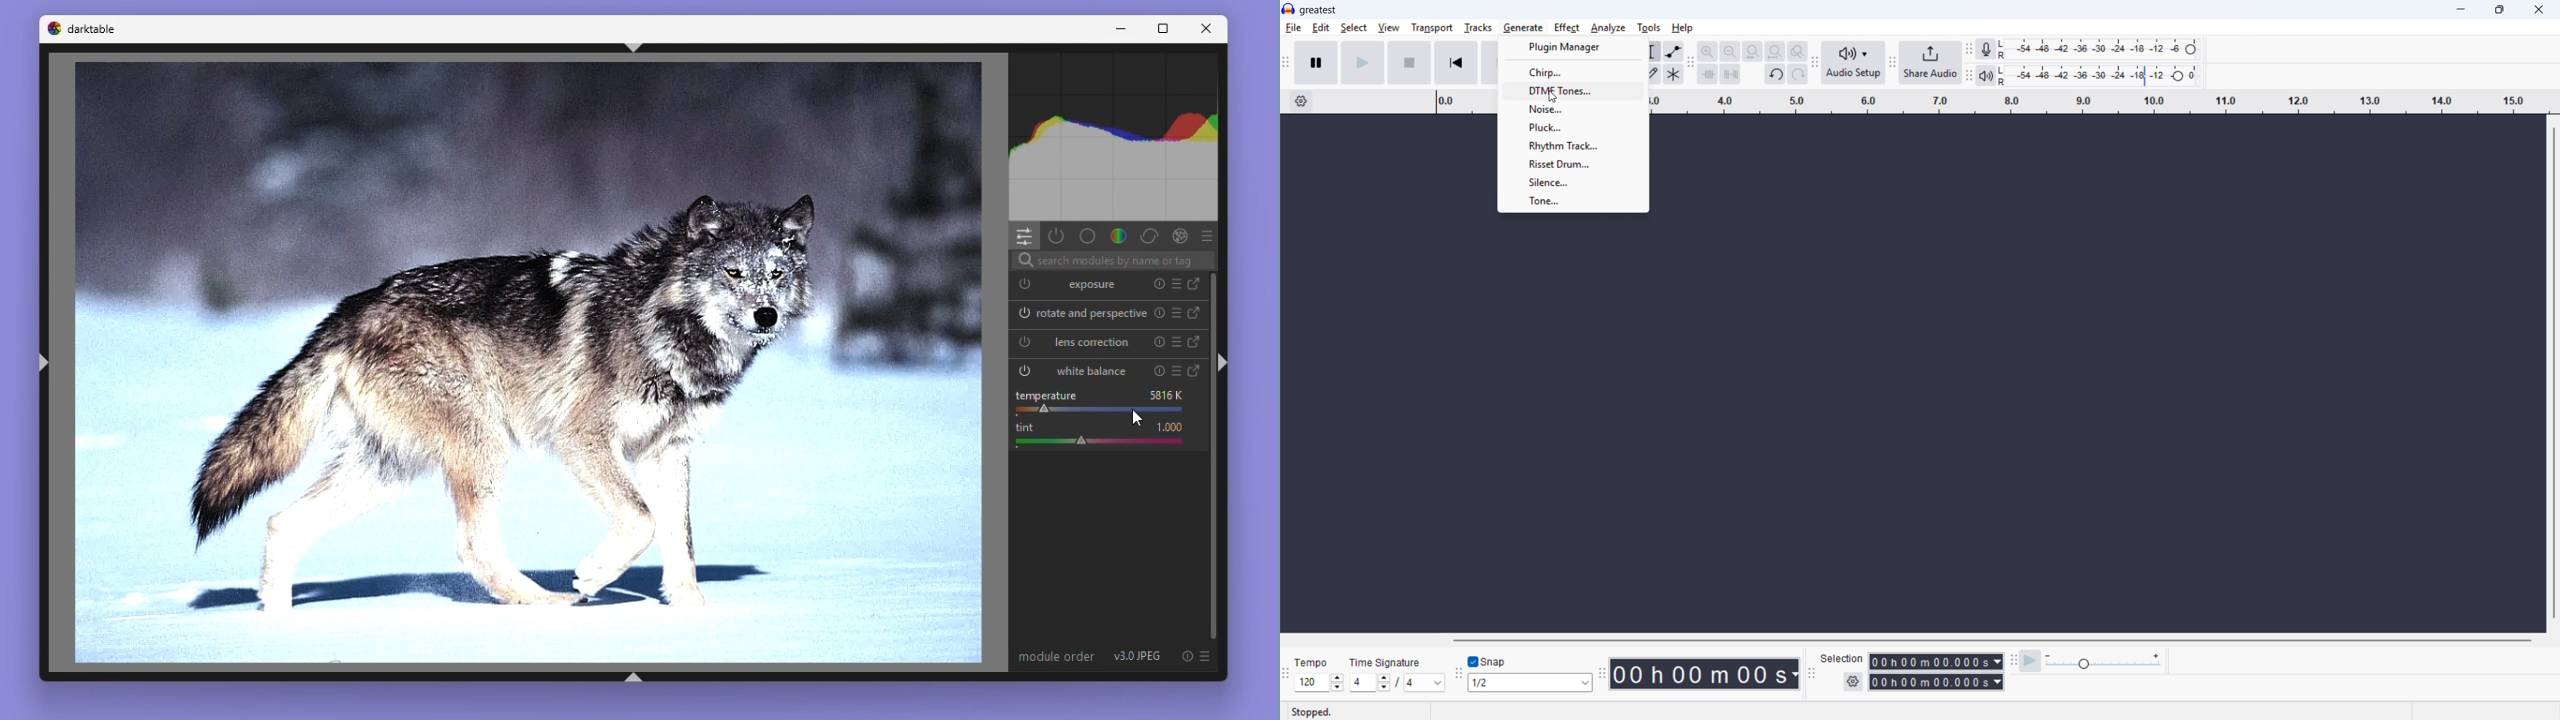 The width and height of the screenshot is (2576, 728). I want to click on view, so click(1388, 27).